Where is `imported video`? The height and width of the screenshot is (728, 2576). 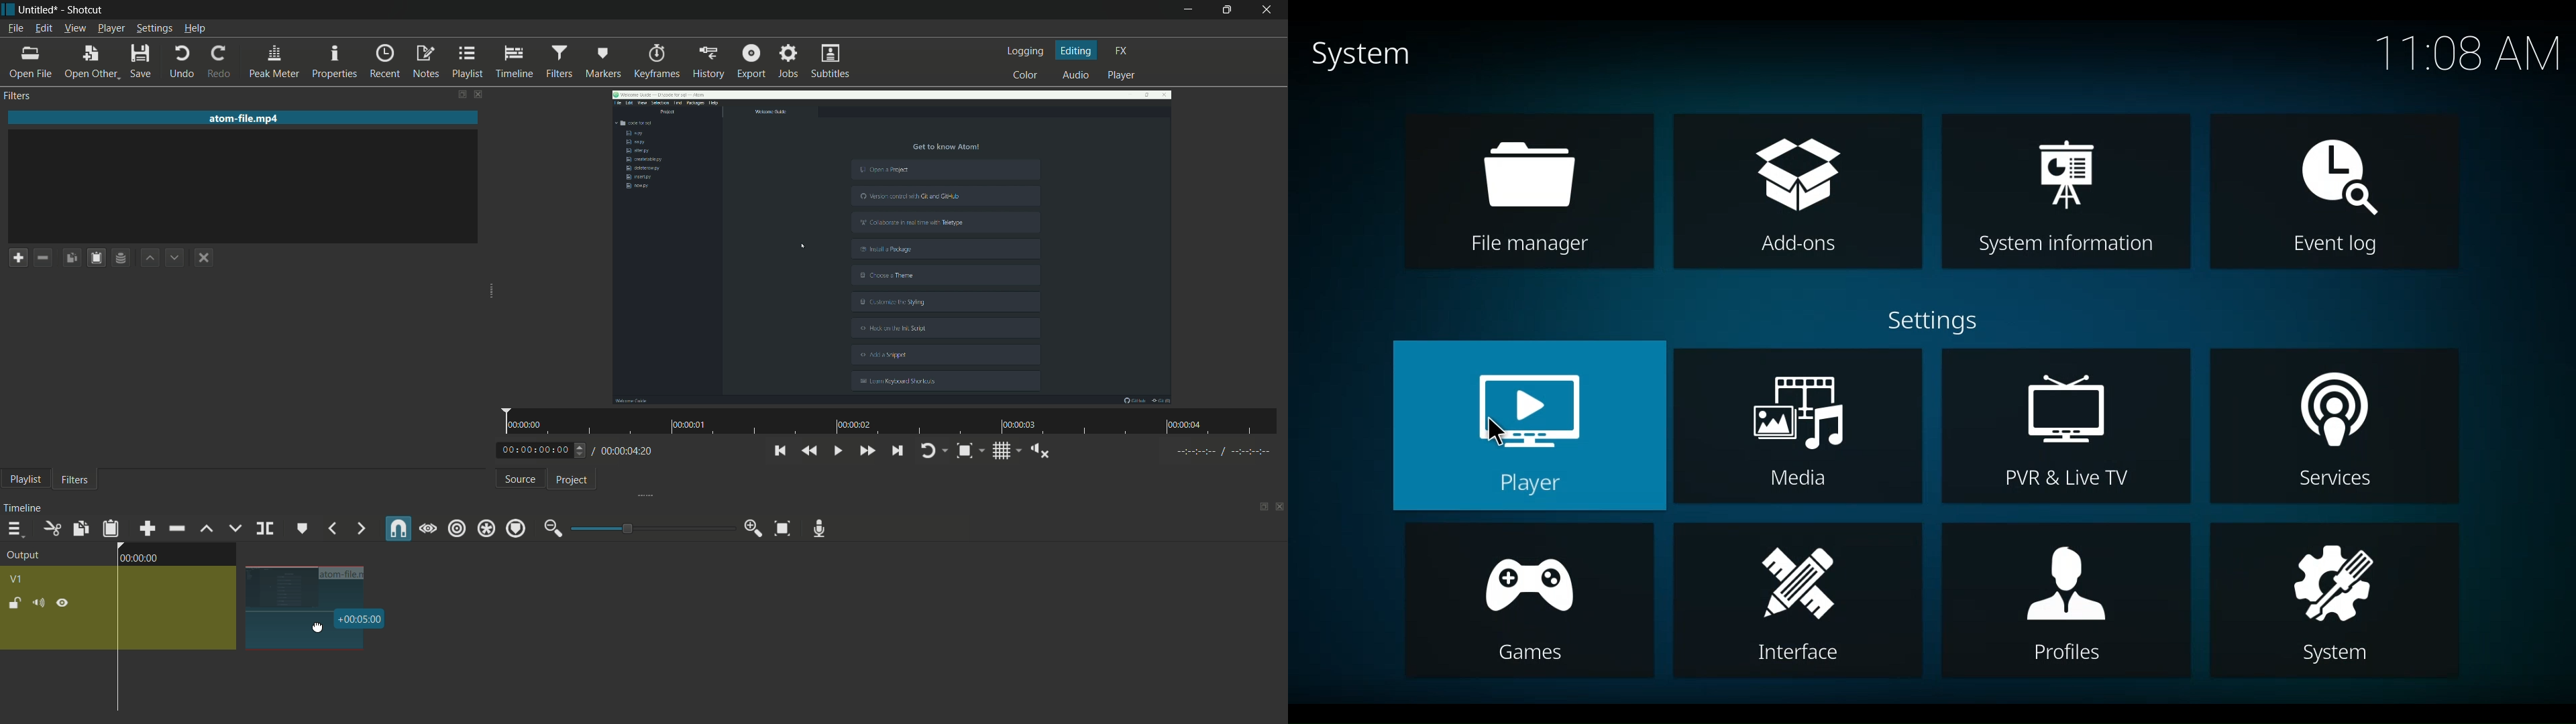 imported video is located at coordinates (892, 248).